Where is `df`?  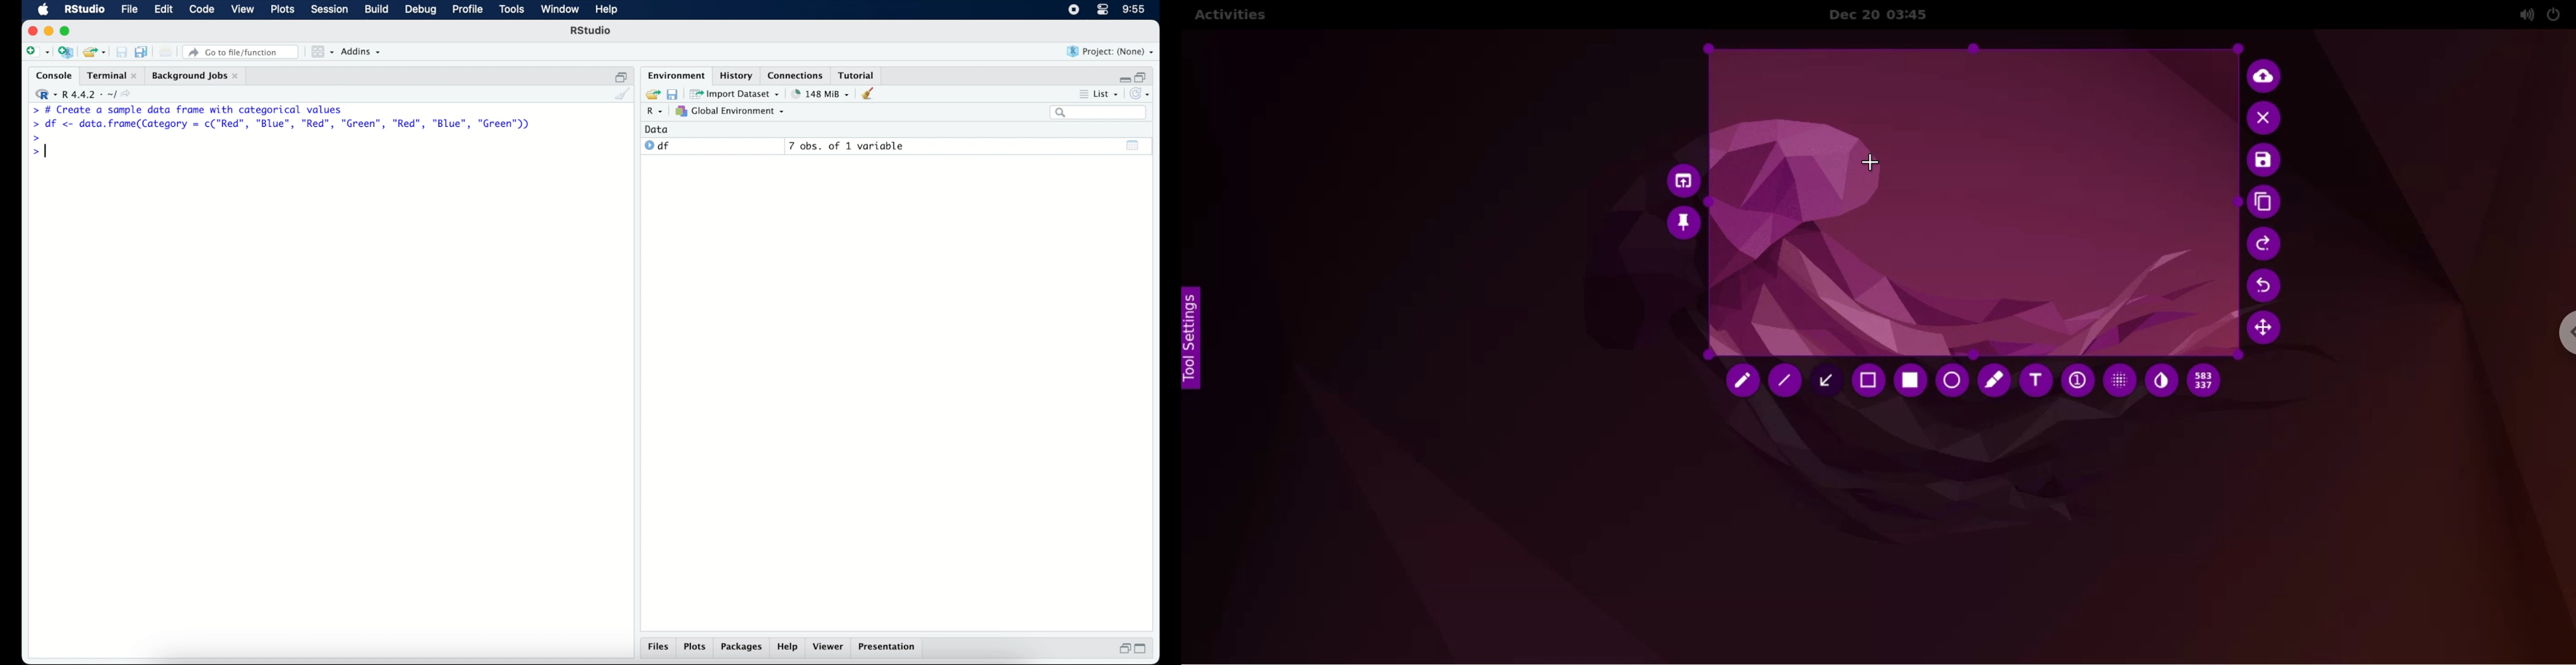 df is located at coordinates (658, 146).